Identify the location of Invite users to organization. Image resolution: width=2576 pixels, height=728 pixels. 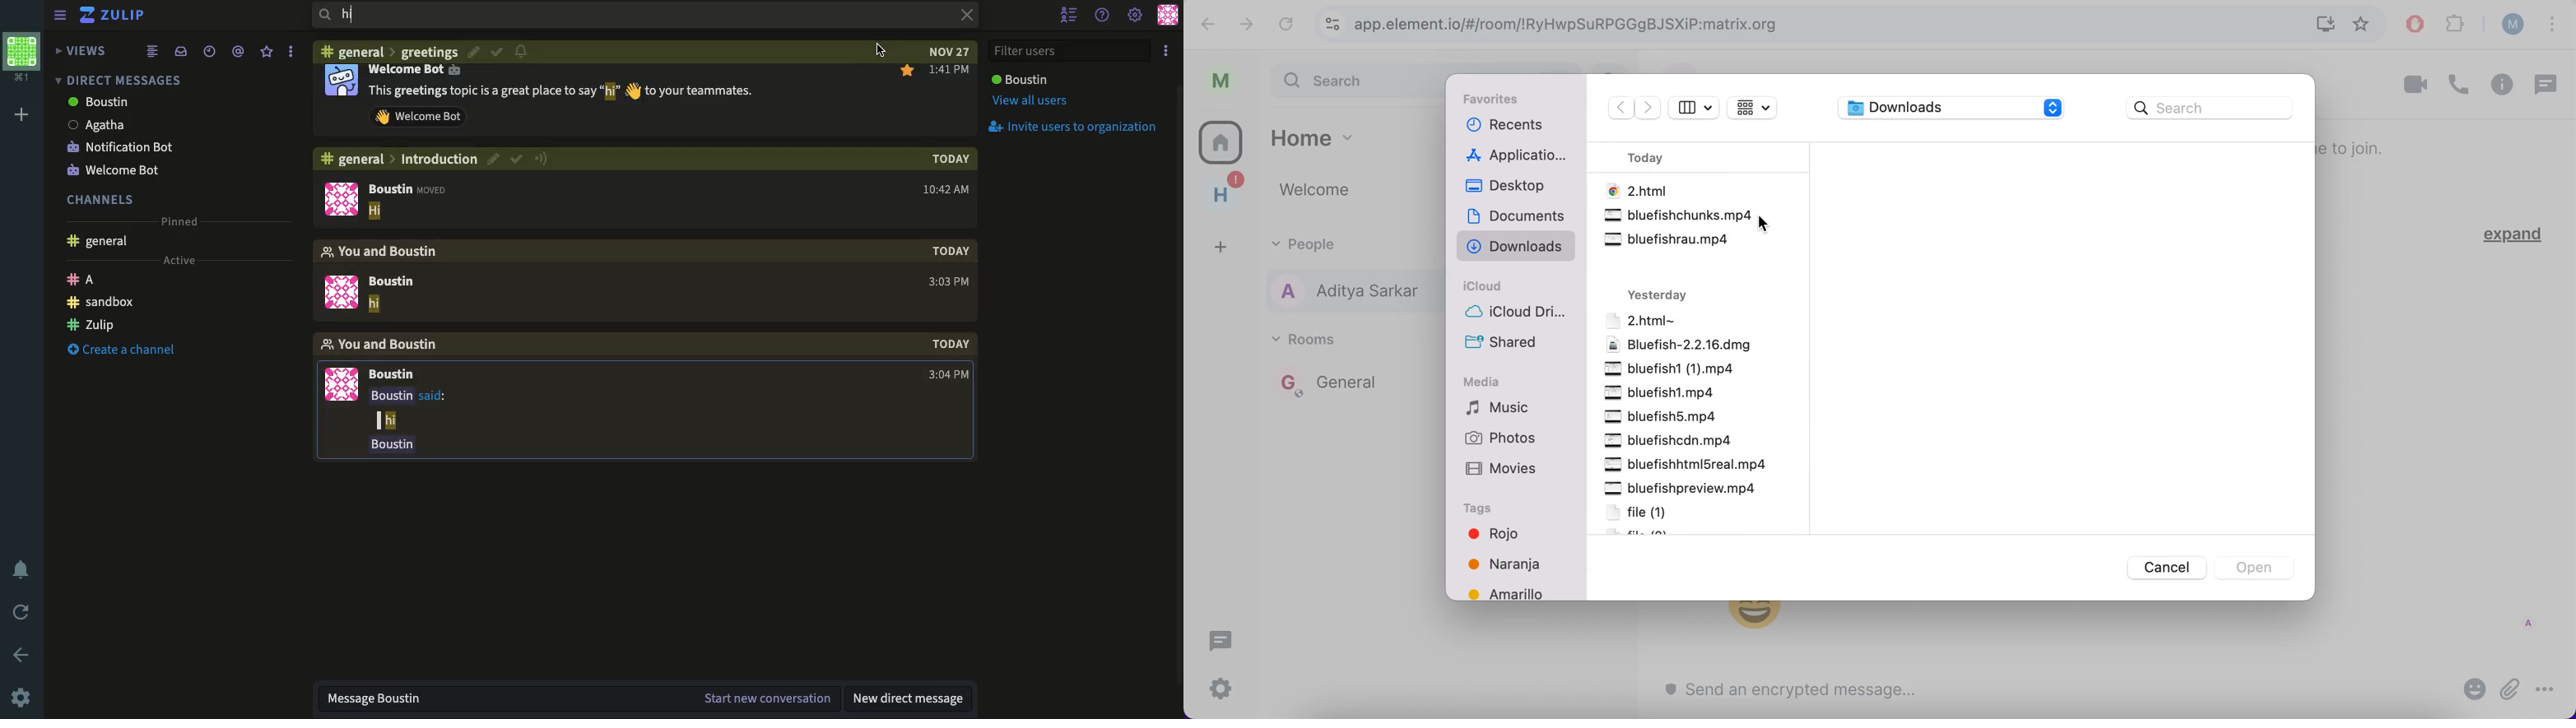
(1077, 128).